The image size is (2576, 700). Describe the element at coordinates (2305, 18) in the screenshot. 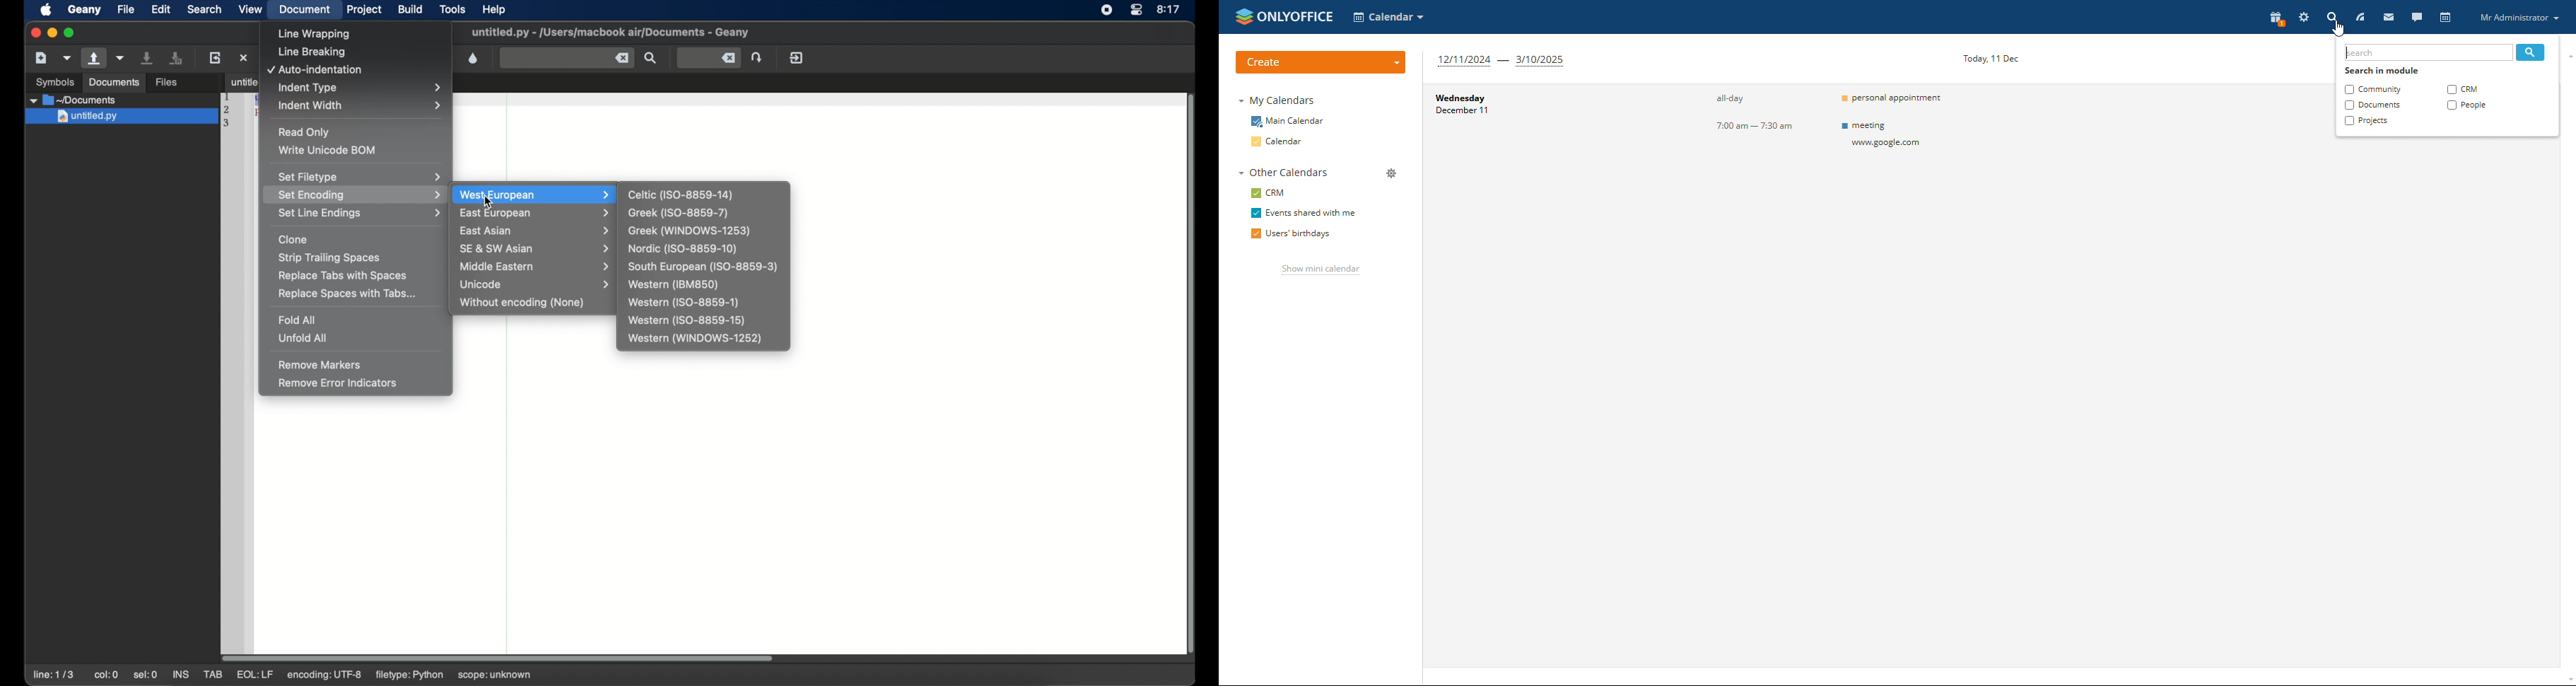

I see `settings` at that location.